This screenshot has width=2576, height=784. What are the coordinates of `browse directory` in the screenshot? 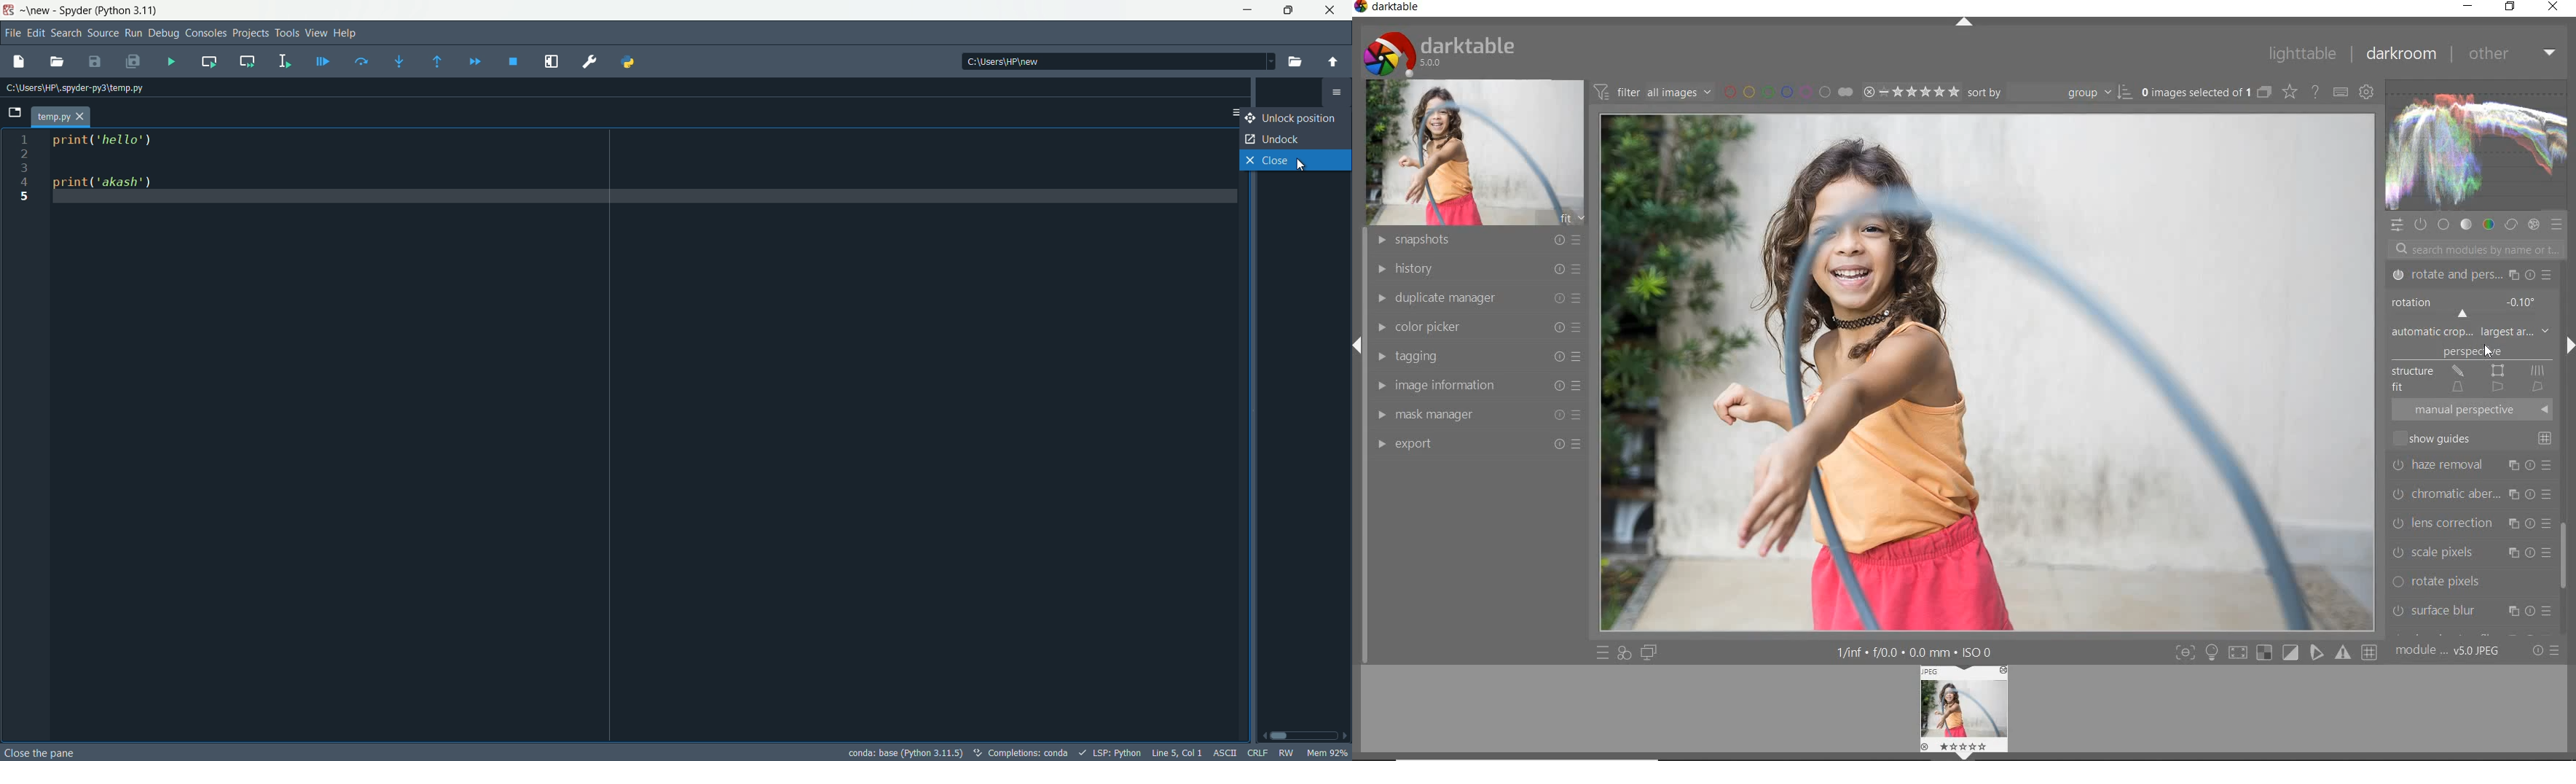 It's located at (1292, 61).